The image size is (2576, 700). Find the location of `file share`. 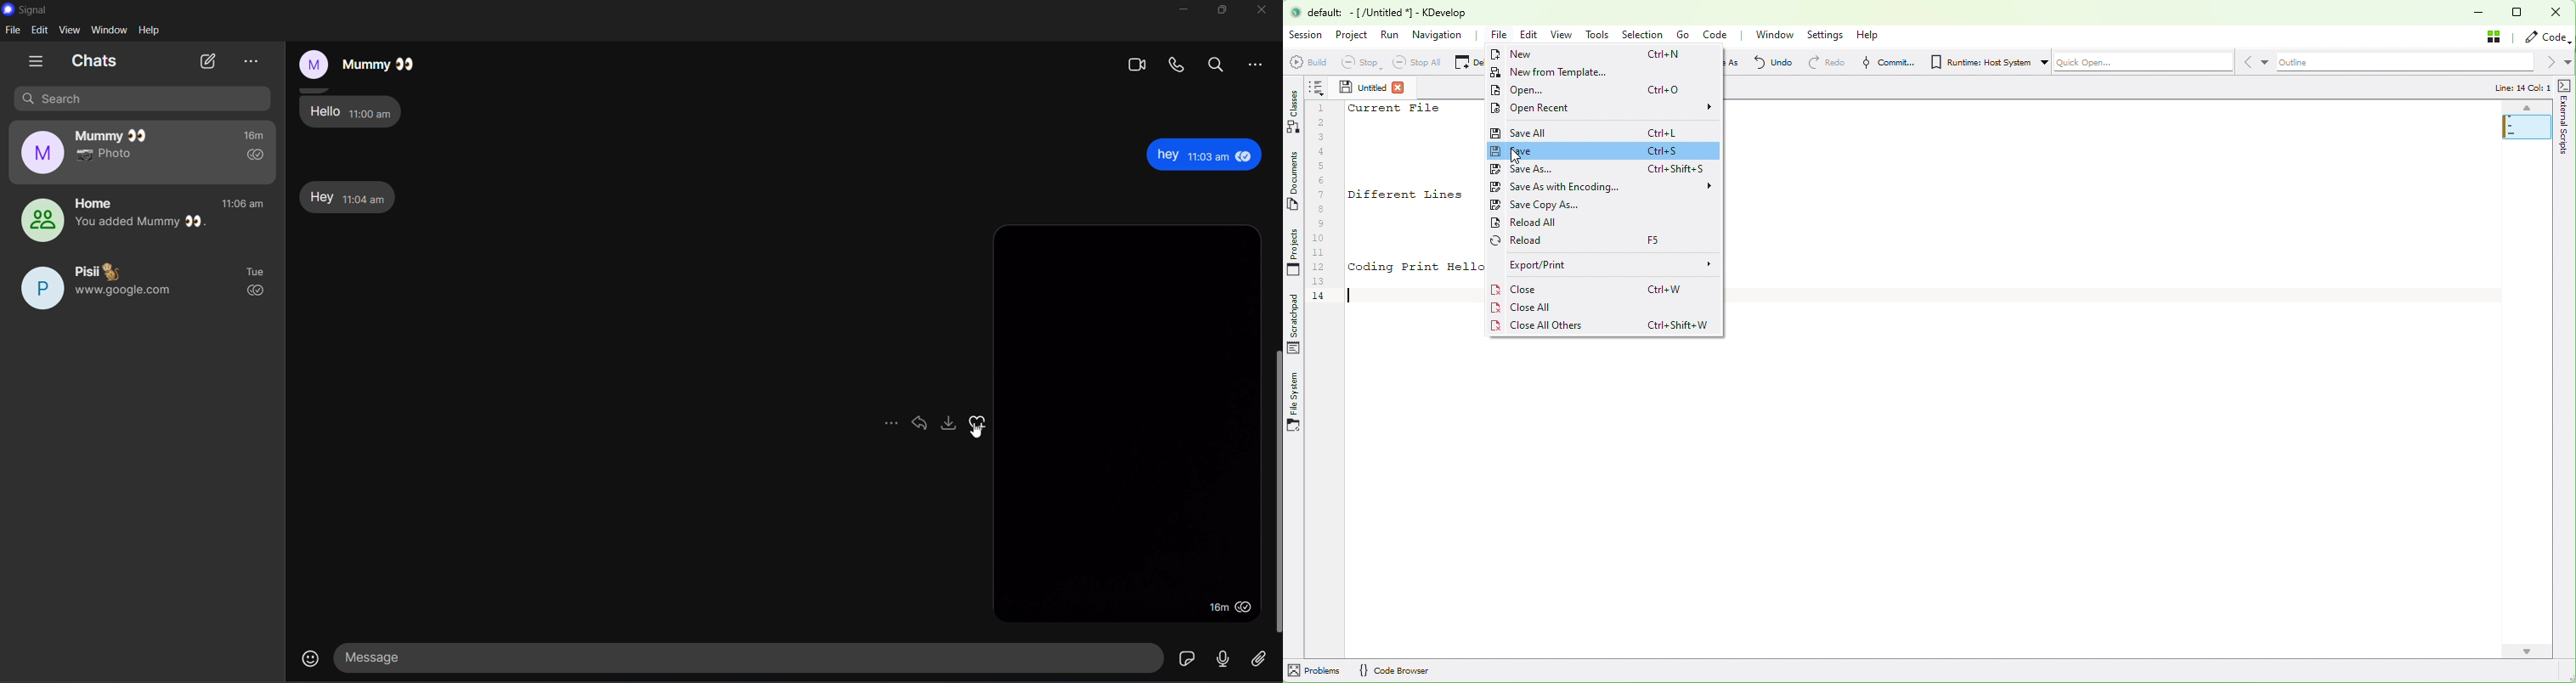

file share is located at coordinates (1258, 661).